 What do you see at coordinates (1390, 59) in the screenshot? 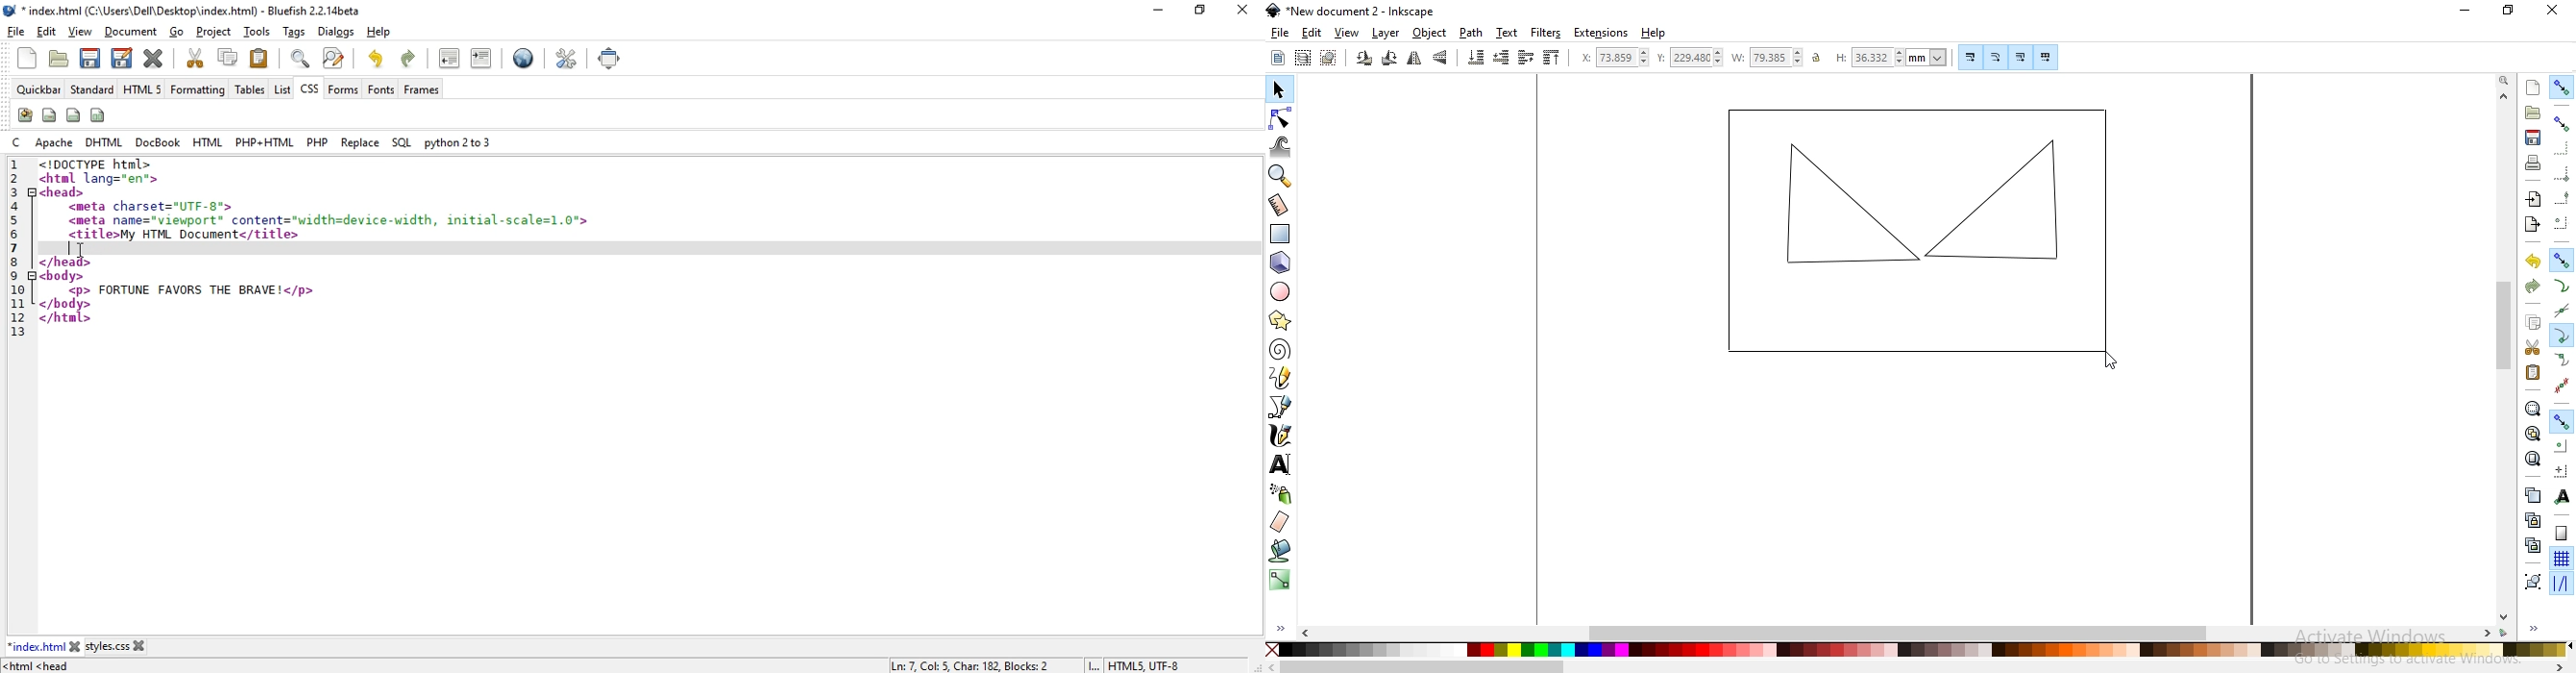
I see `rotate 90 clockwise` at bounding box center [1390, 59].